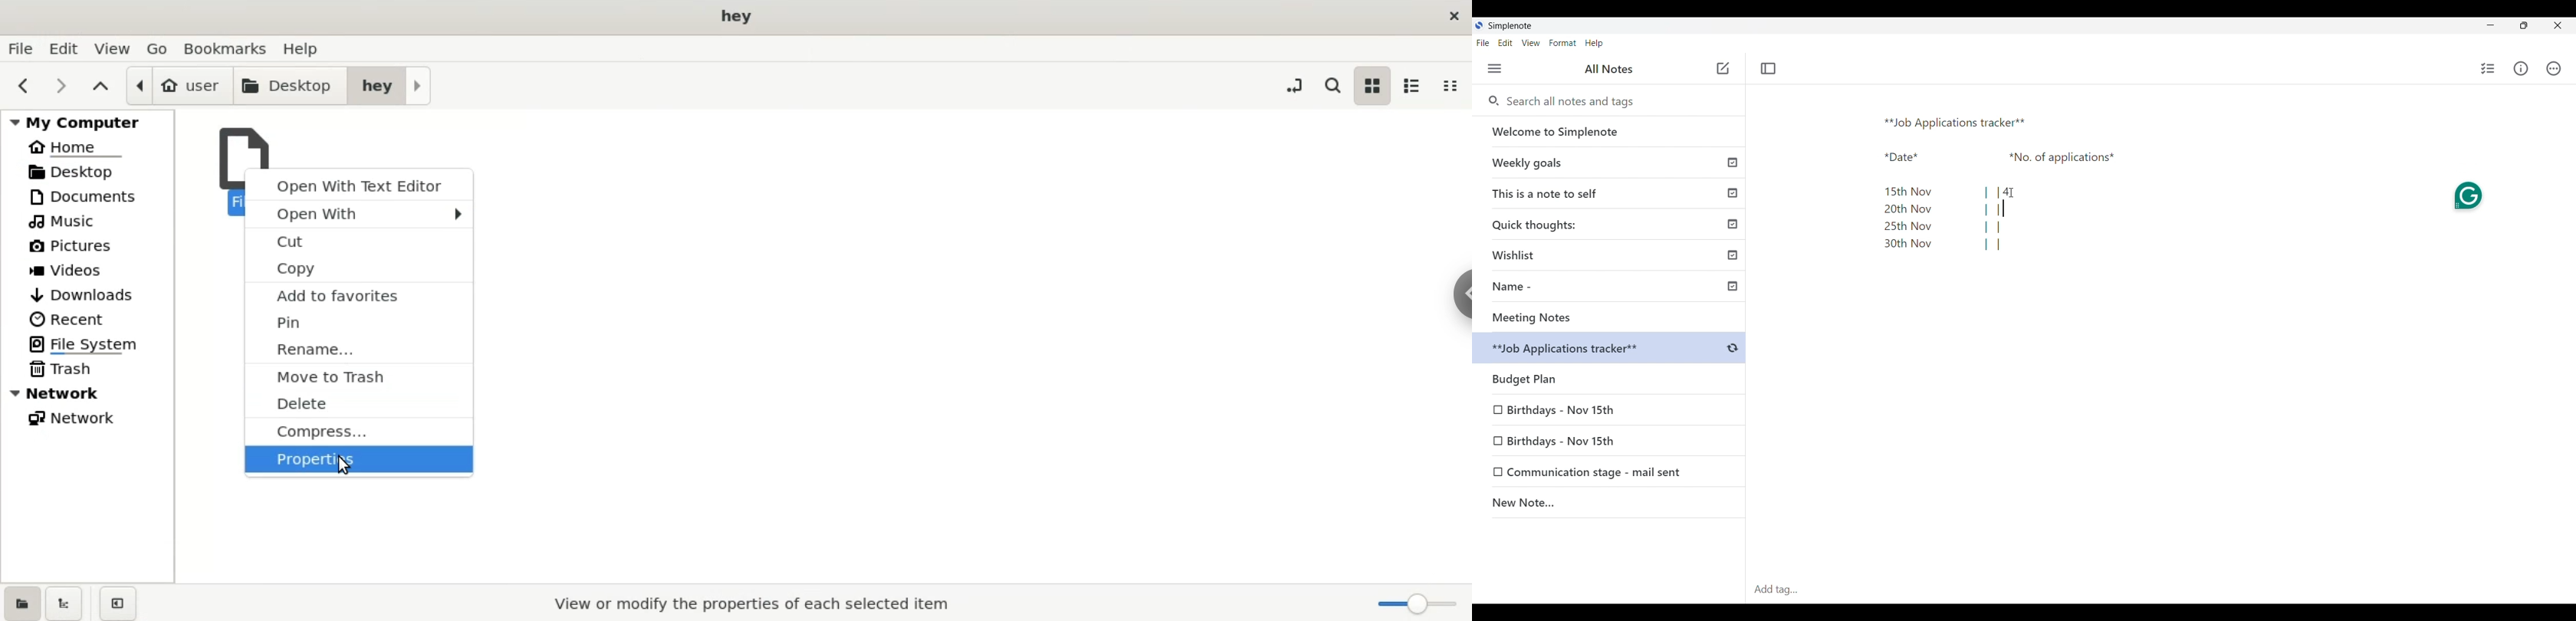 The height and width of the screenshot is (644, 2576). Describe the element at coordinates (742, 16) in the screenshot. I see `desktop` at that location.